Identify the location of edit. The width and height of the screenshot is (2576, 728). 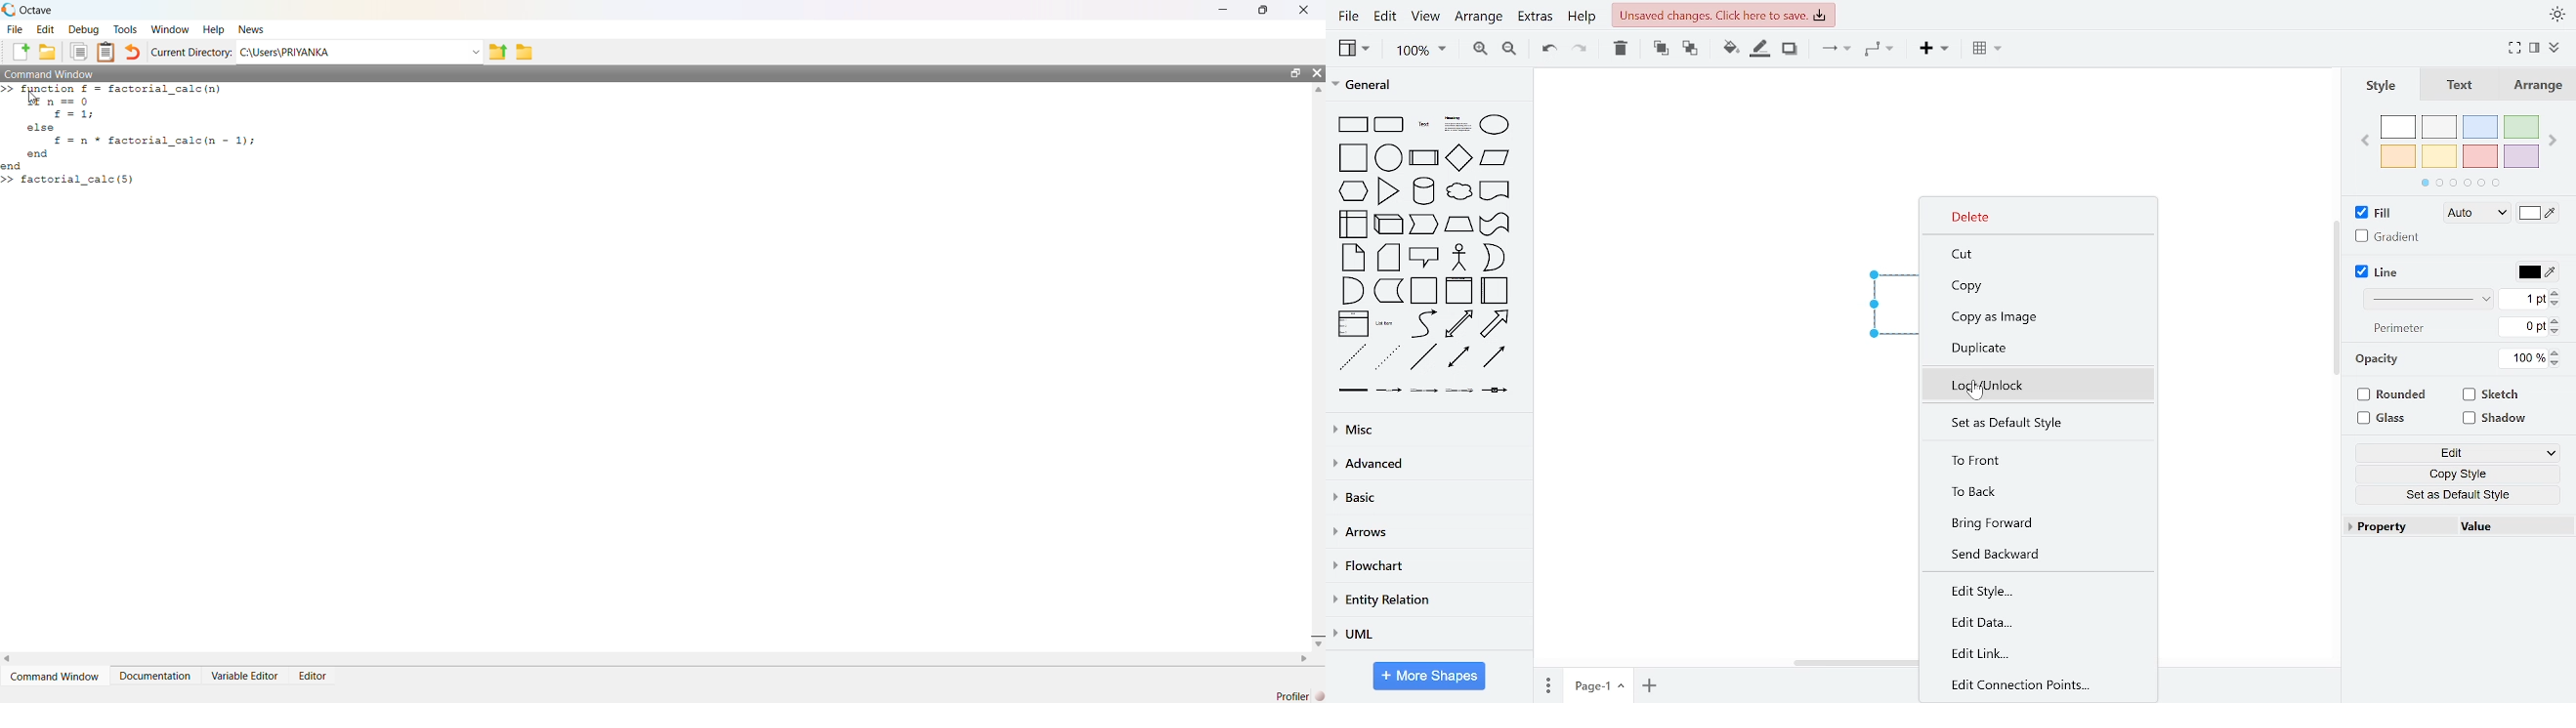
(2459, 452).